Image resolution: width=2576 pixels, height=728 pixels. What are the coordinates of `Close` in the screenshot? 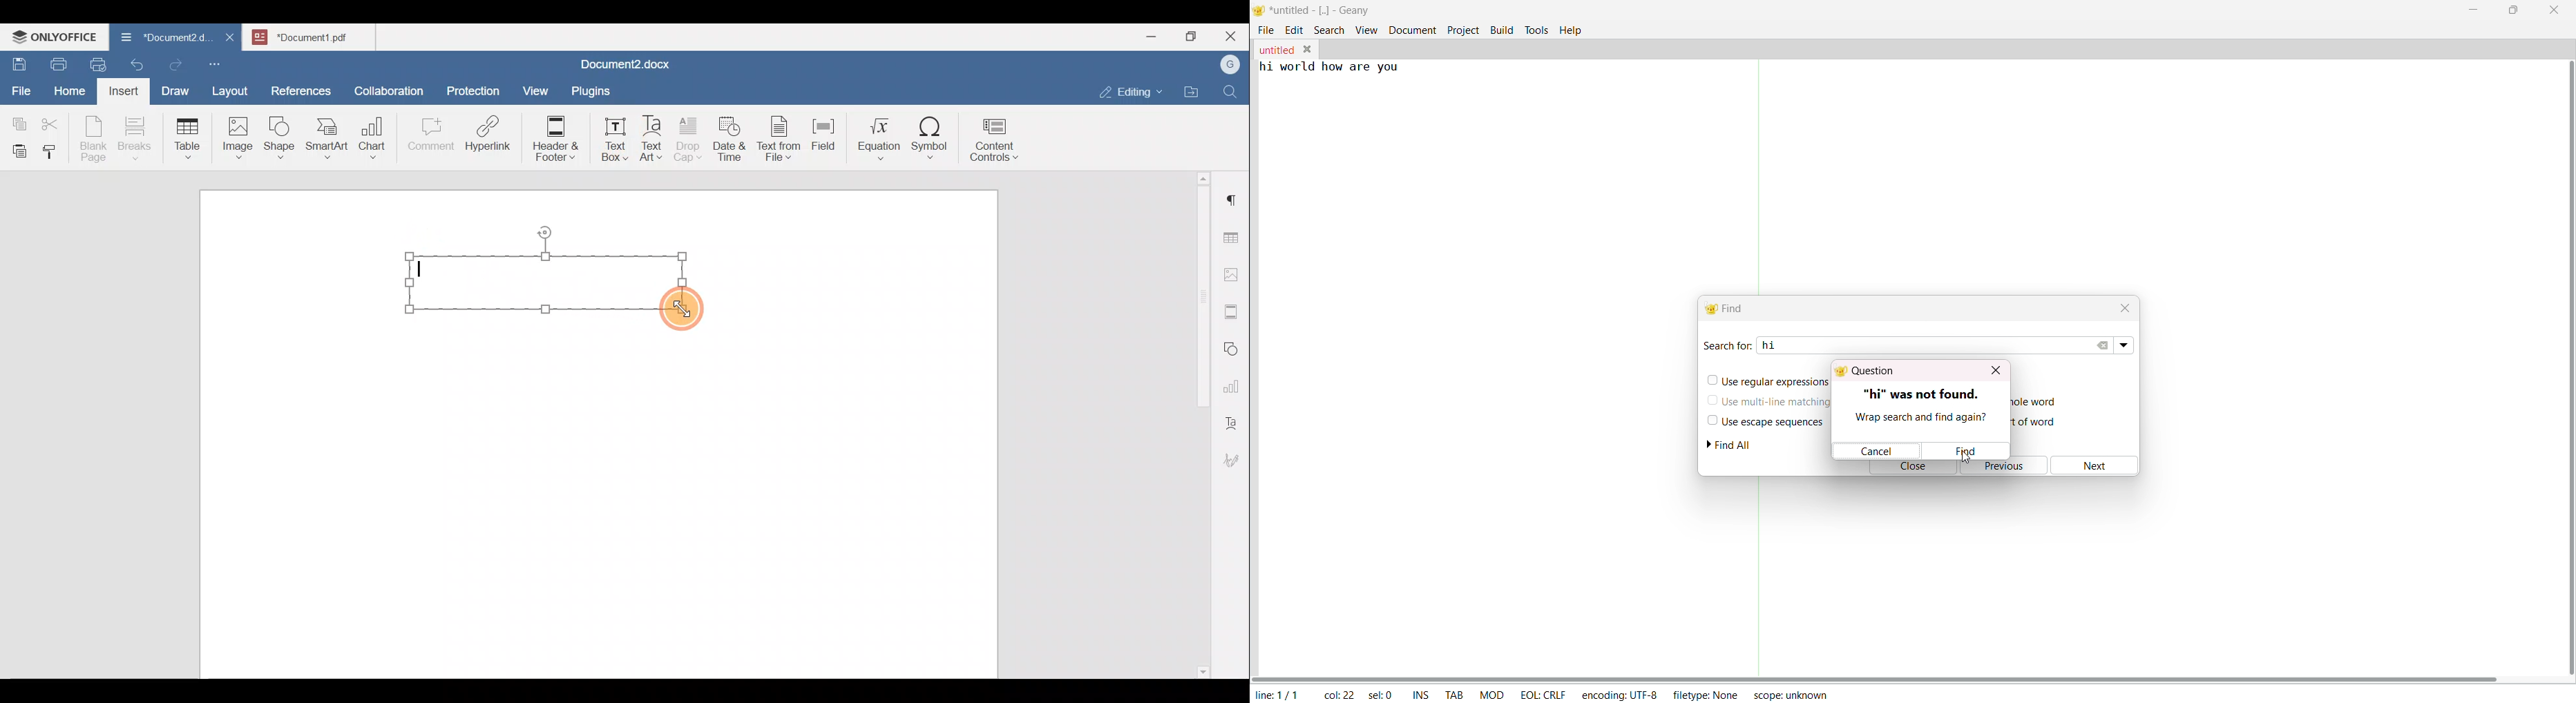 It's located at (1233, 37).